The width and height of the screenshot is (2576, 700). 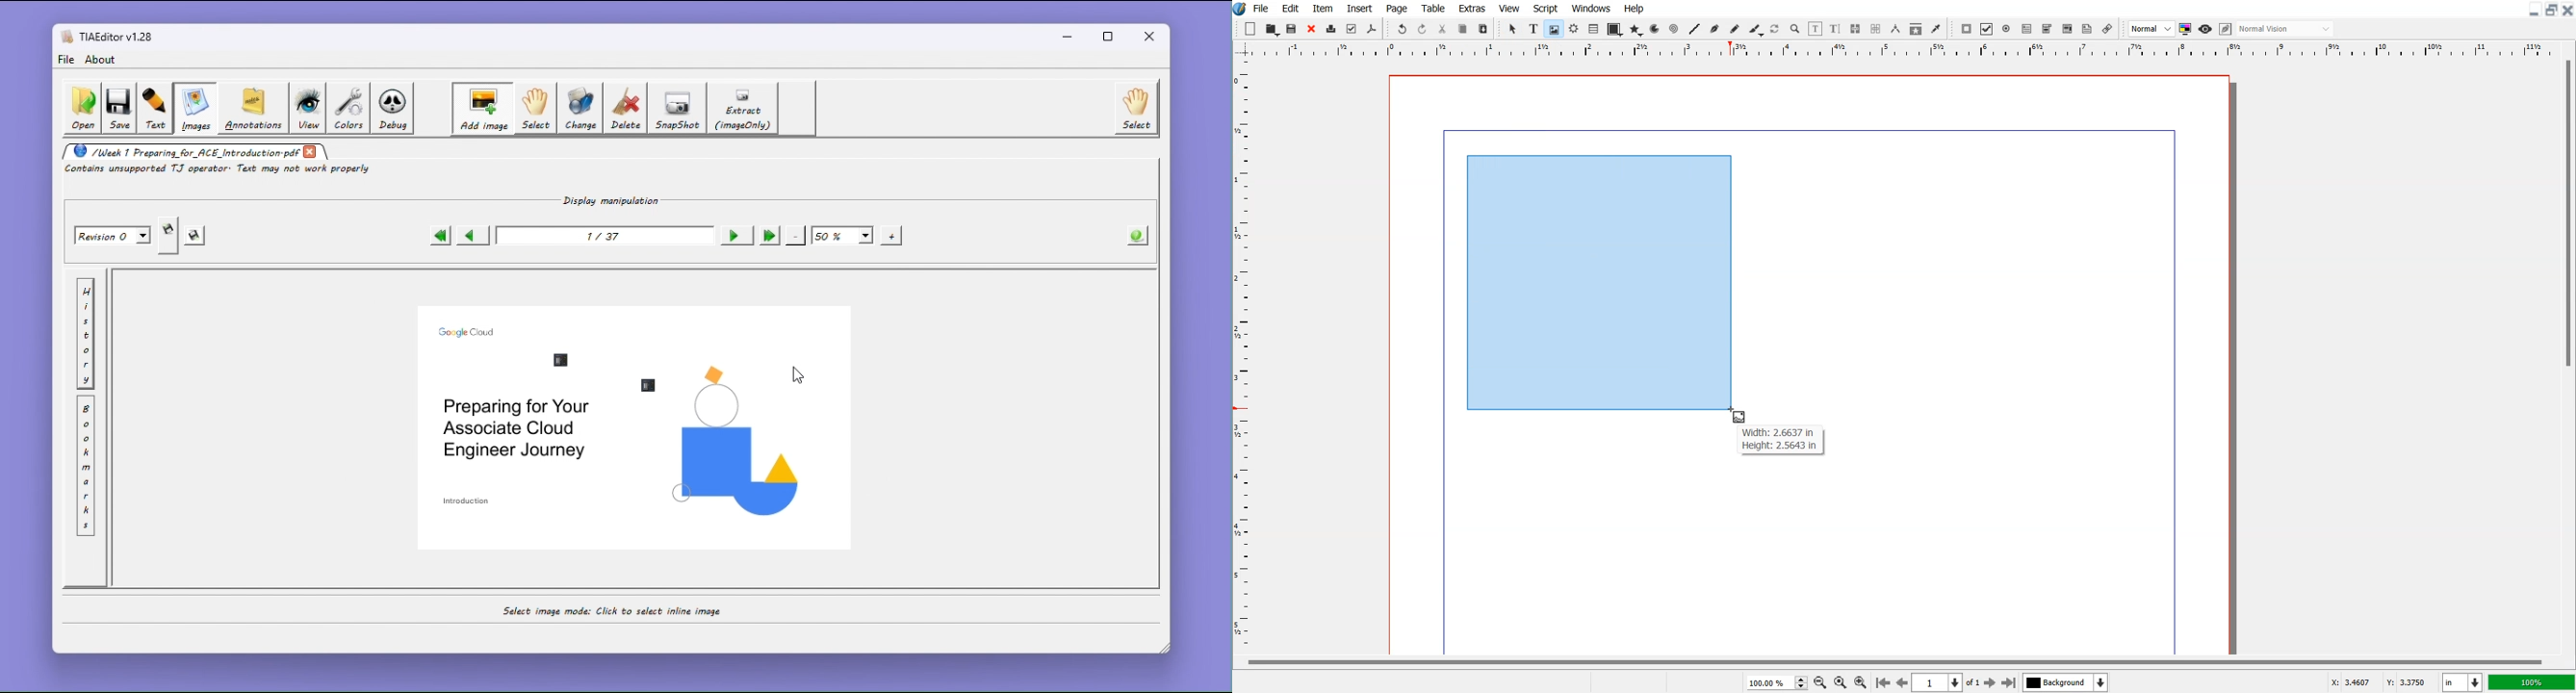 What do you see at coordinates (155, 109) in the screenshot?
I see `Text` at bounding box center [155, 109].